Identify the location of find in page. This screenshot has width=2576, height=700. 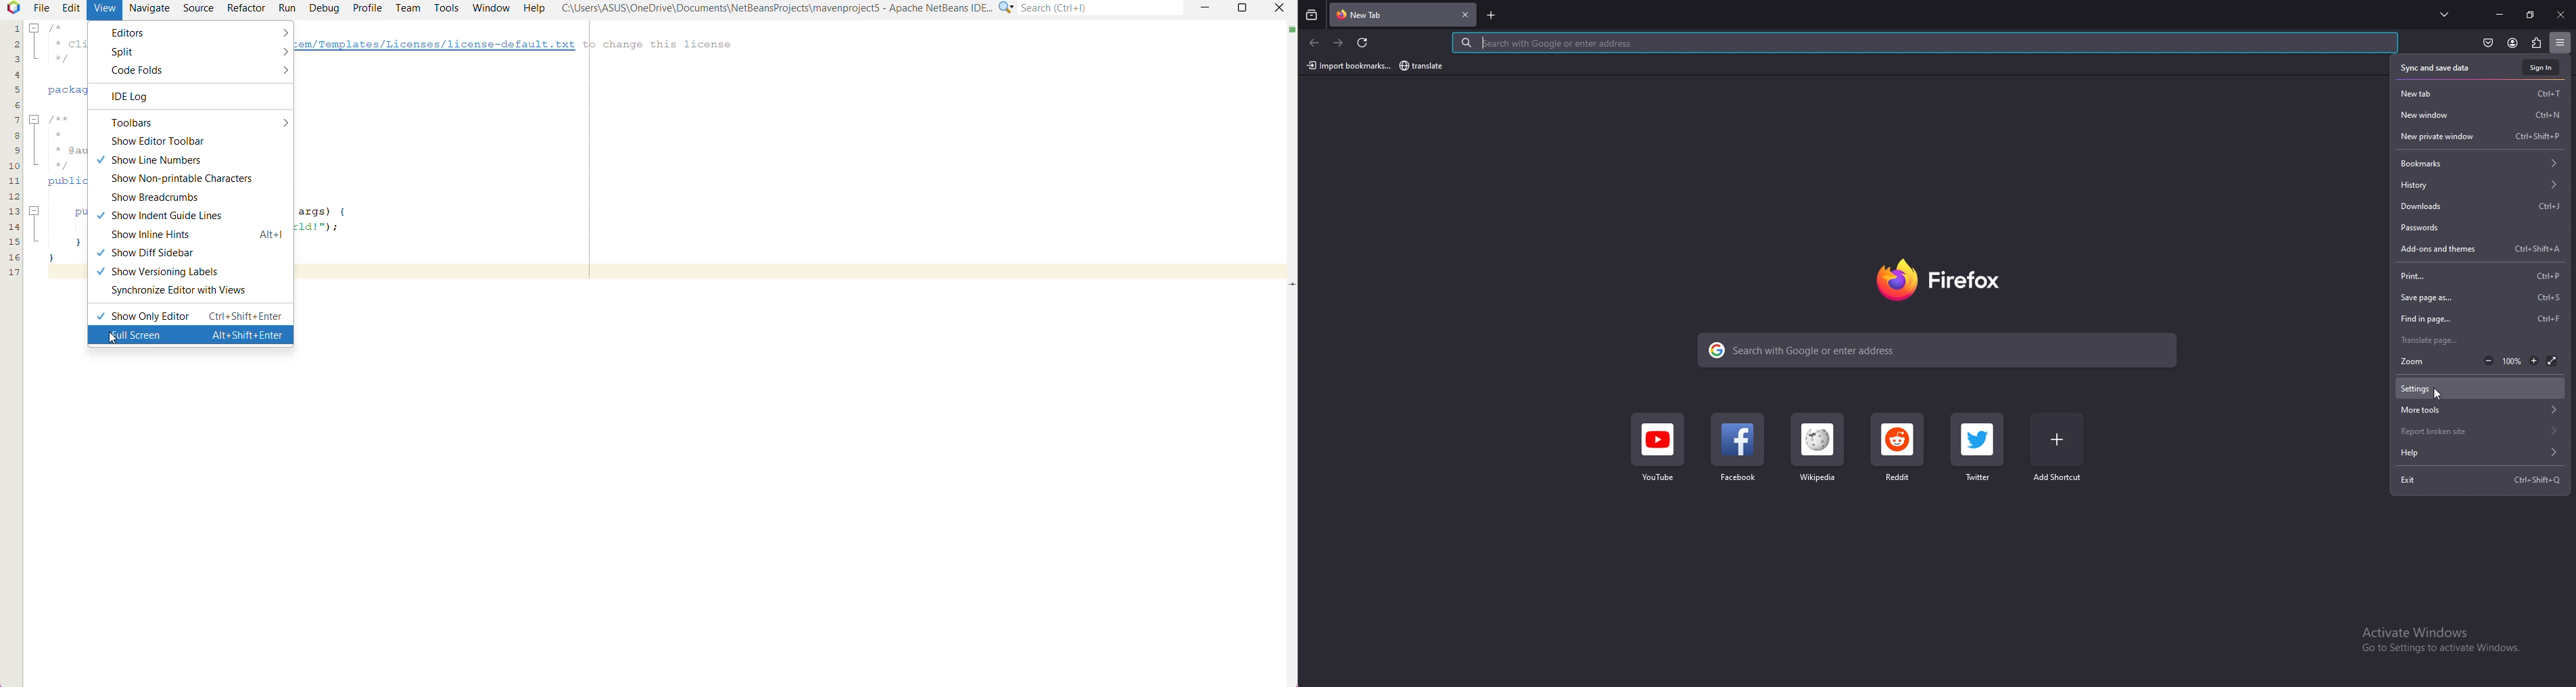
(2482, 318).